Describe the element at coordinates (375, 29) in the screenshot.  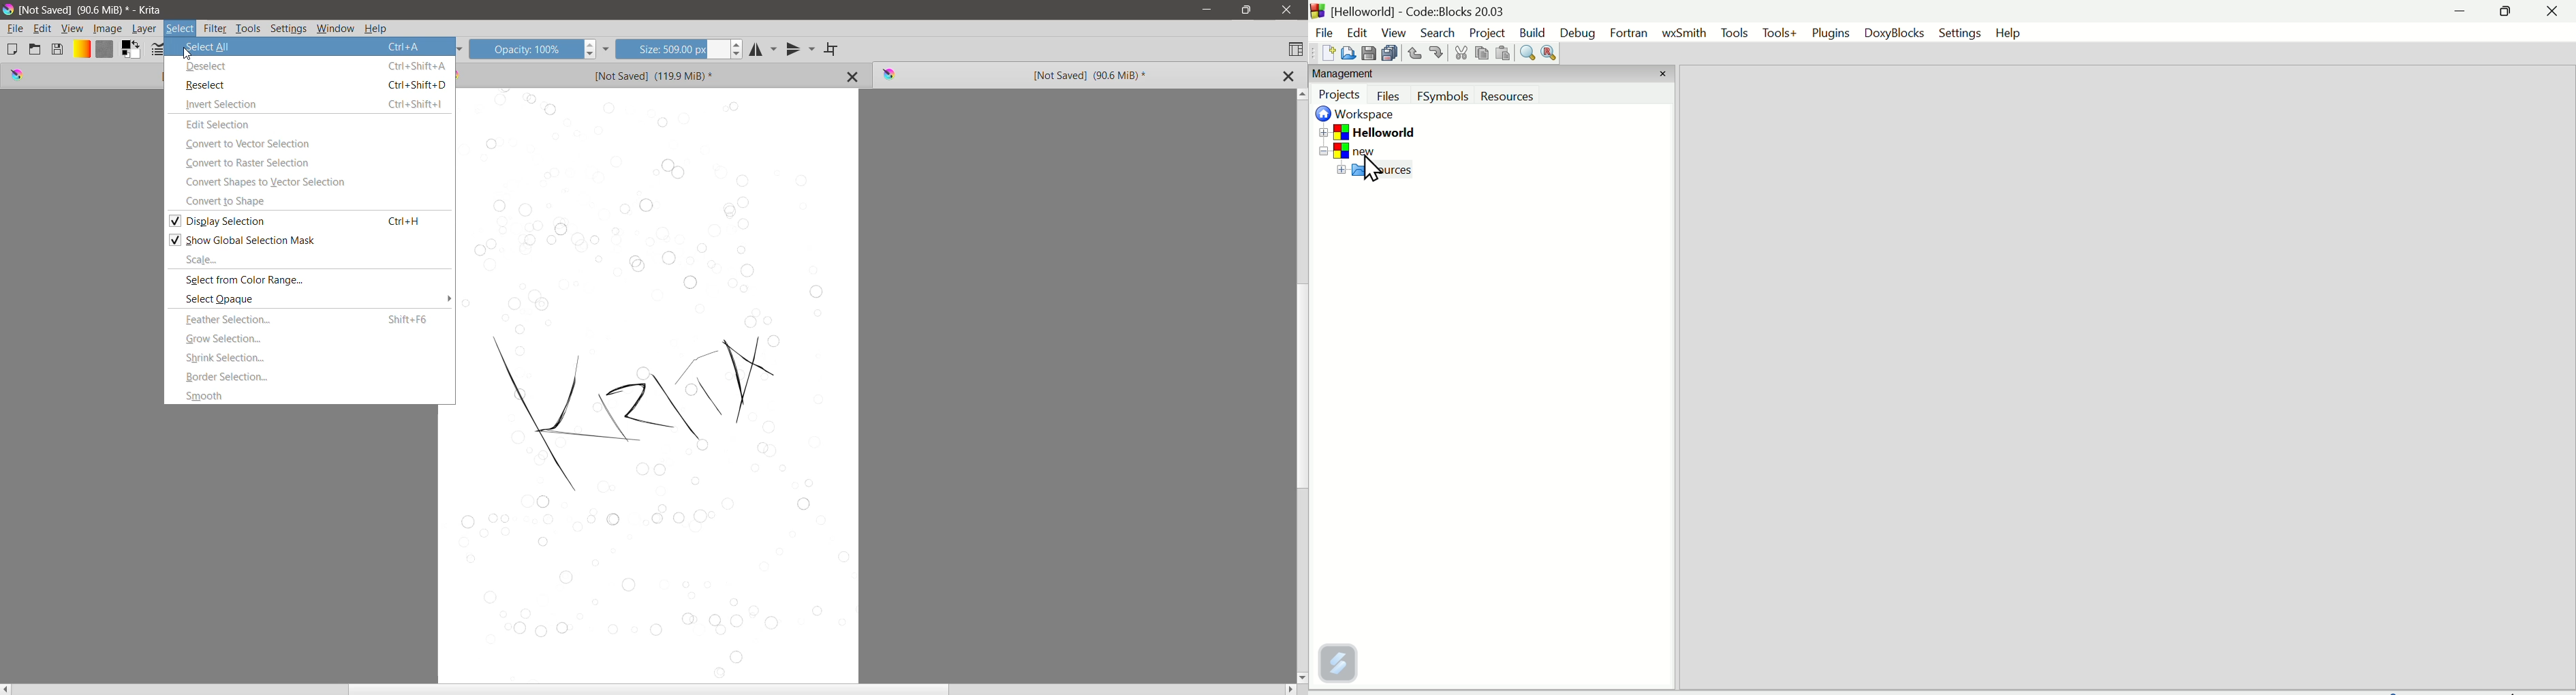
I see `Help` at that location.